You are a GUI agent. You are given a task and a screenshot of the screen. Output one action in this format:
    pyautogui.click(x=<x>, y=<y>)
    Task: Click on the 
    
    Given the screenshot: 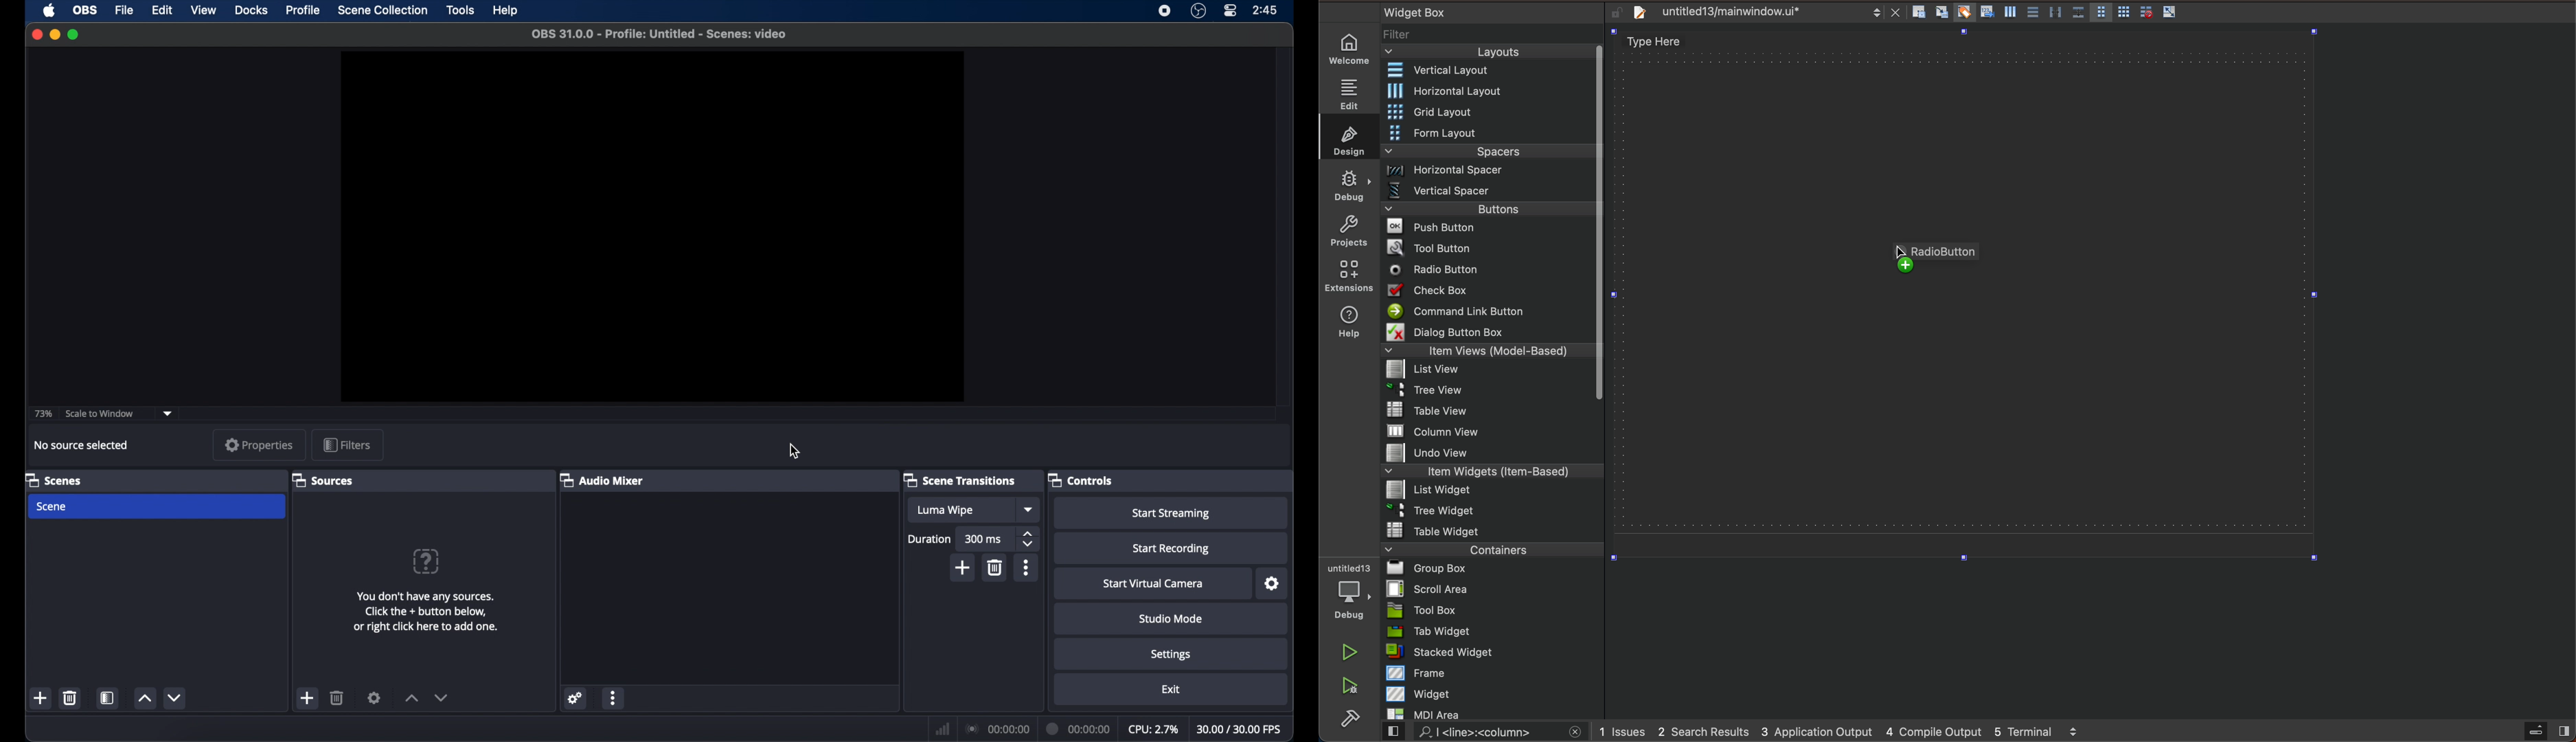 What is the action you would take?
    pyautogui.click(x=2031, y=13)
    